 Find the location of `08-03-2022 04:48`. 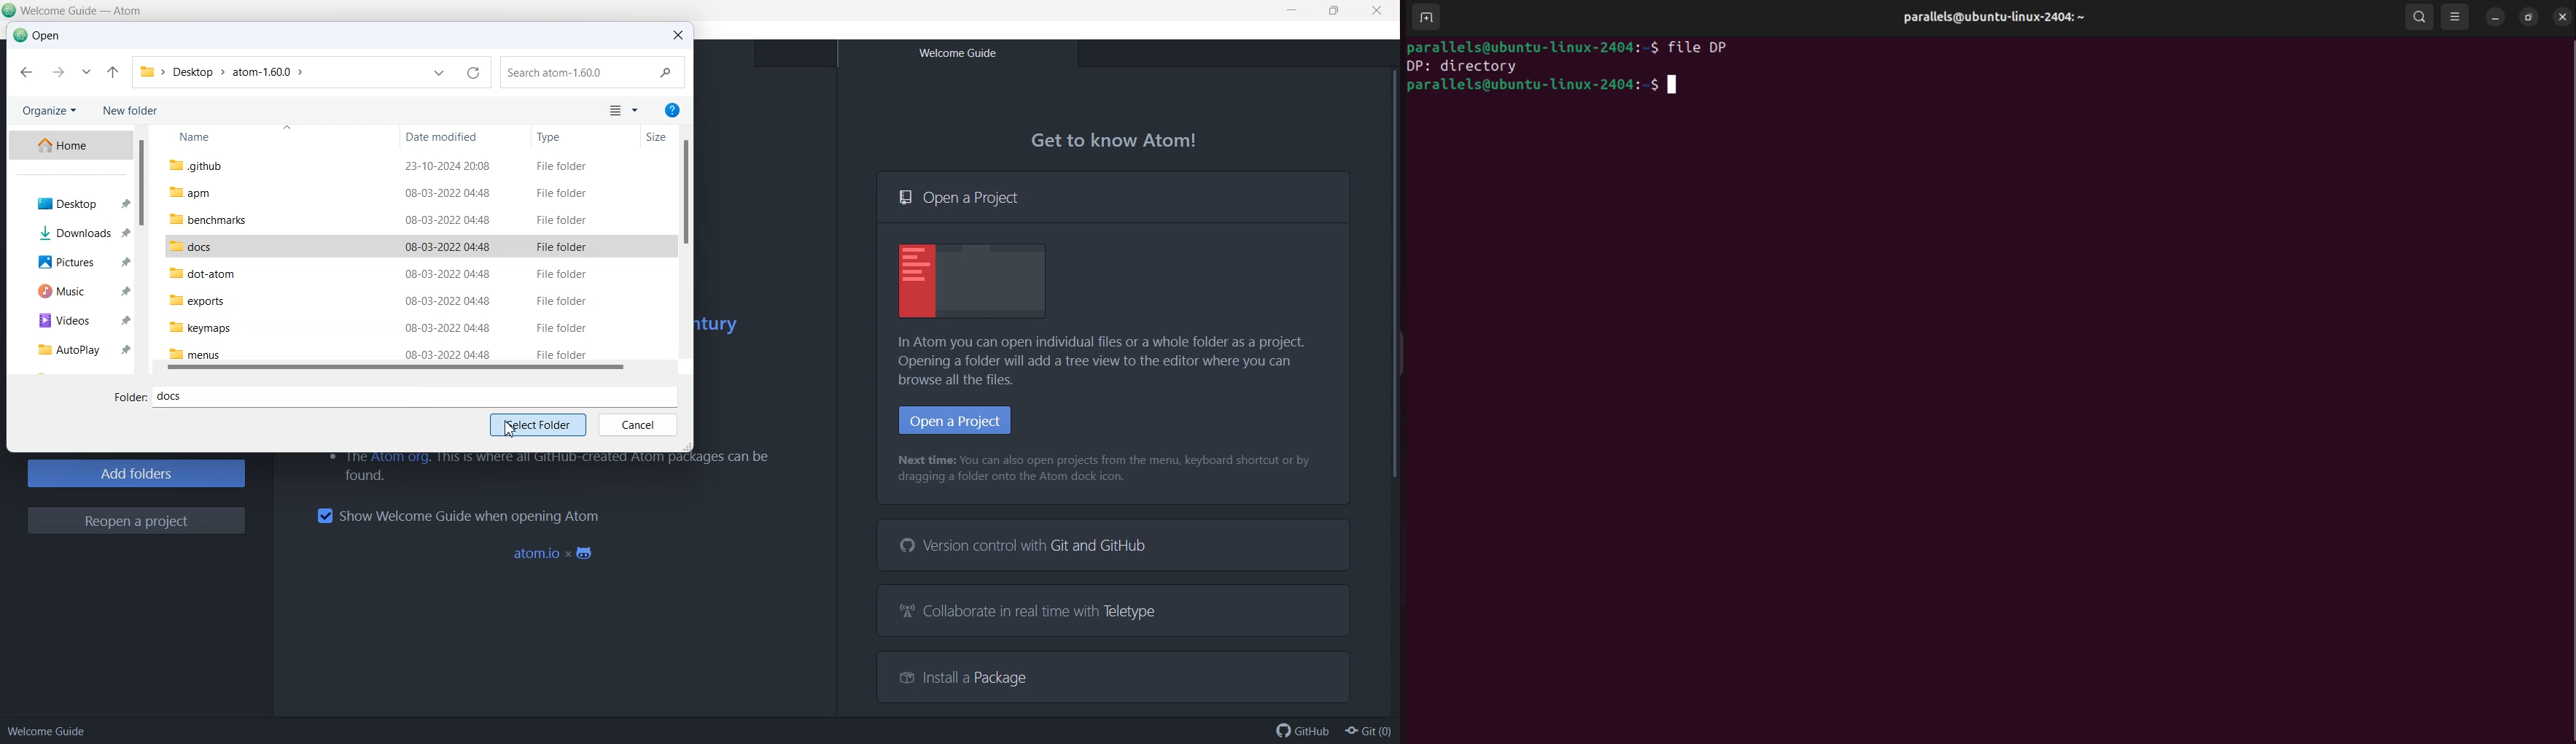

08-03-2022 04:48 is located at coordinates (449, 354).